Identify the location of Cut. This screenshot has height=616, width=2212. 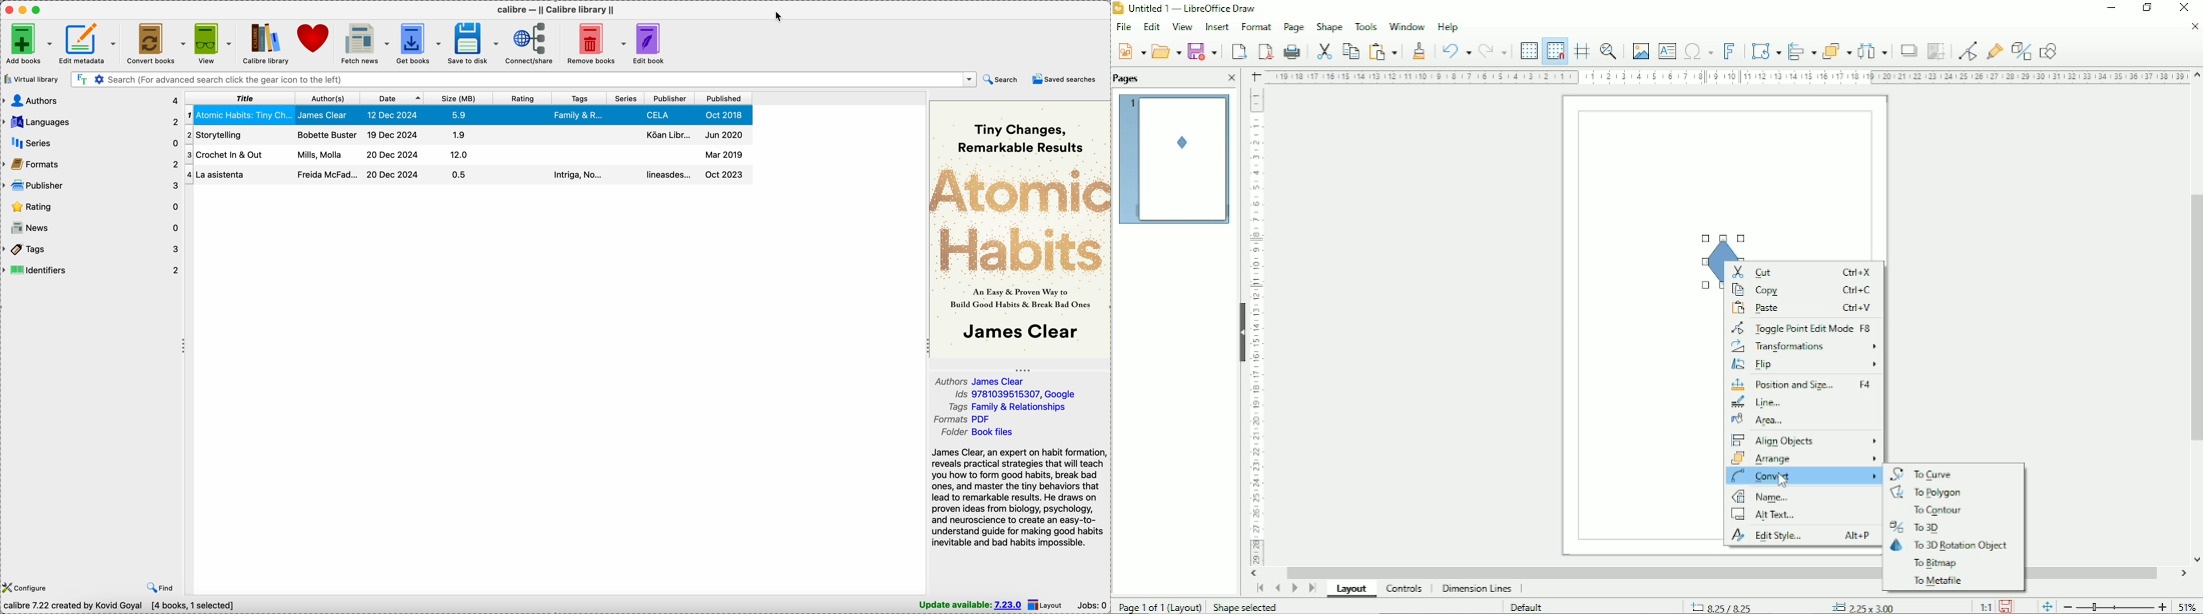
(1802, 272).